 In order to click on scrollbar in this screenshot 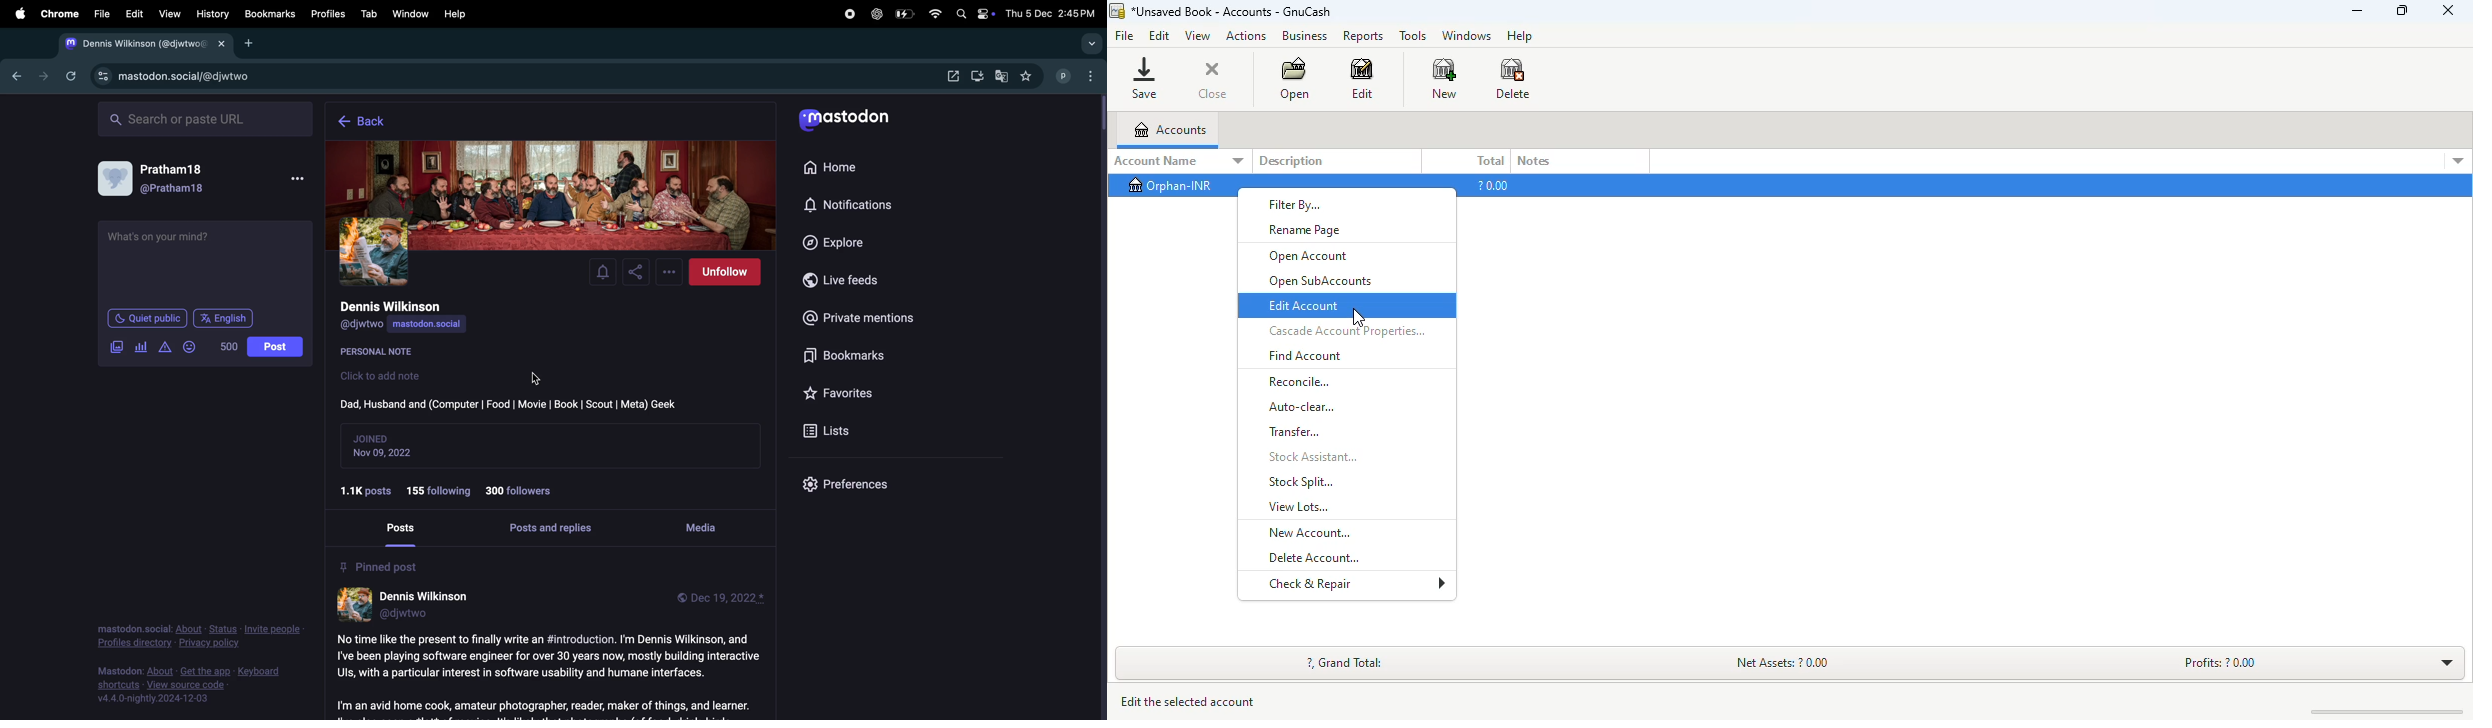, I will do `click(1100, 407)`.